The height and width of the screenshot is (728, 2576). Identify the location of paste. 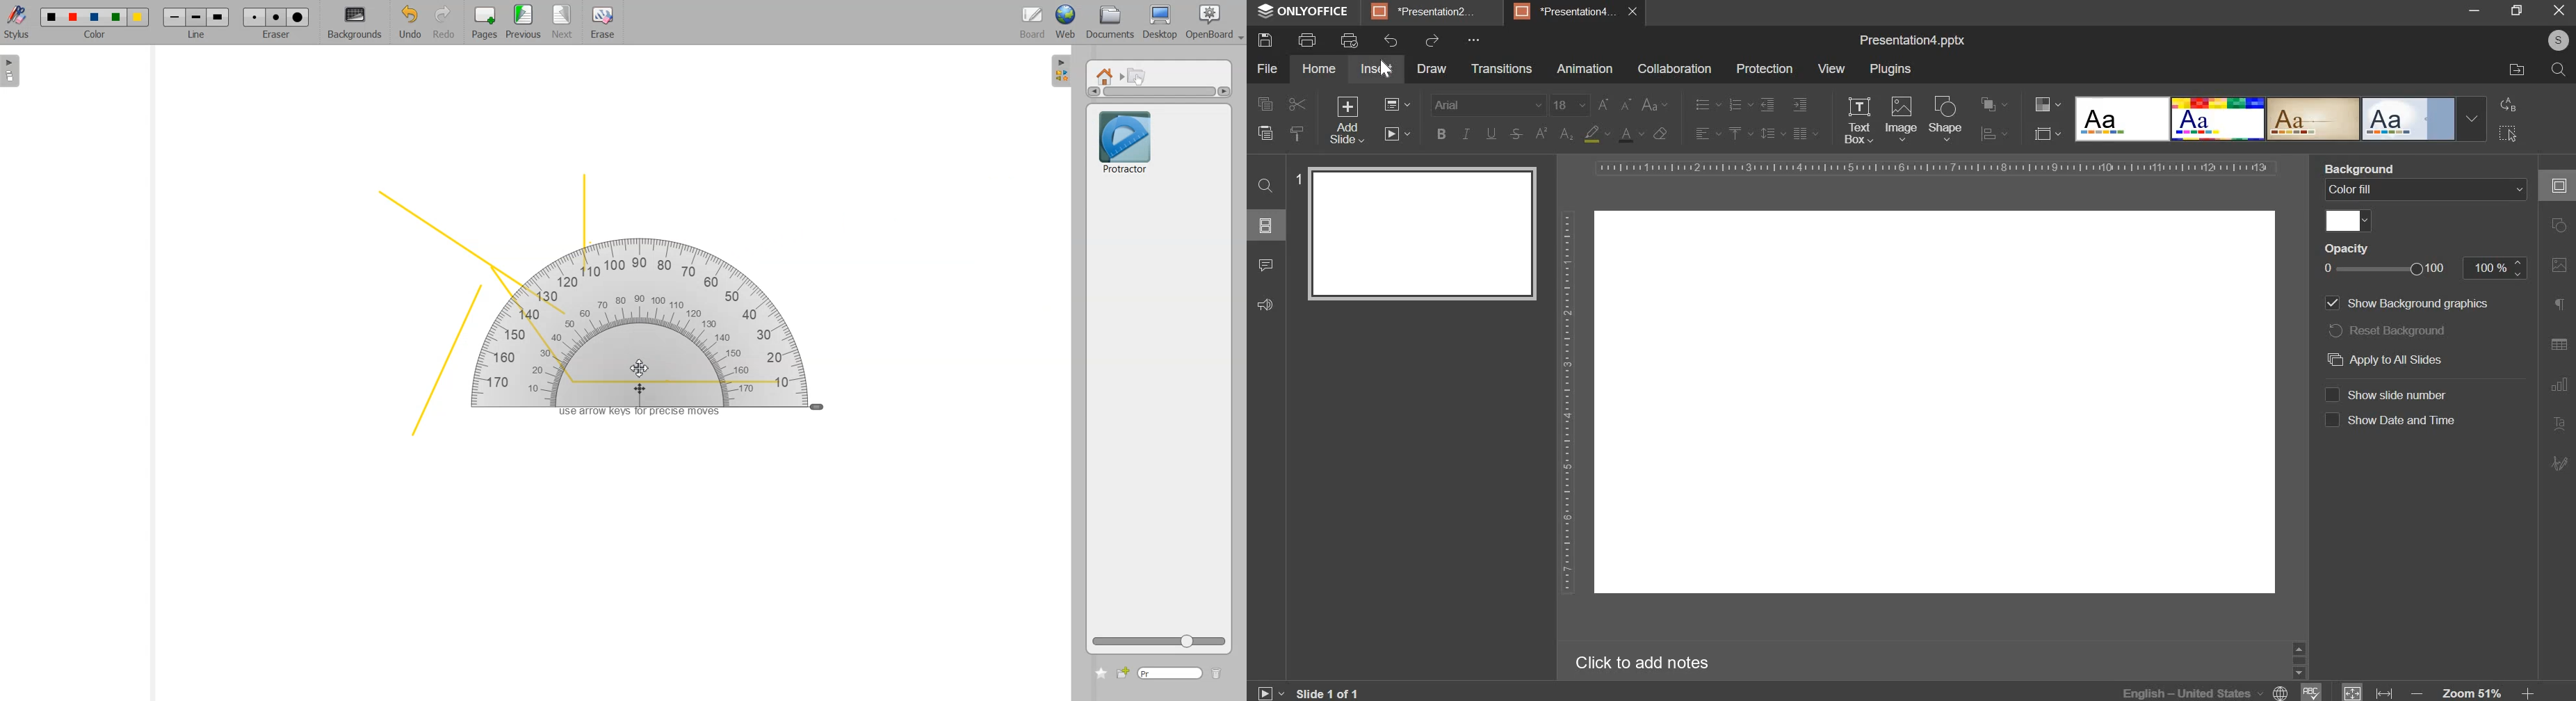
(1265, 132).